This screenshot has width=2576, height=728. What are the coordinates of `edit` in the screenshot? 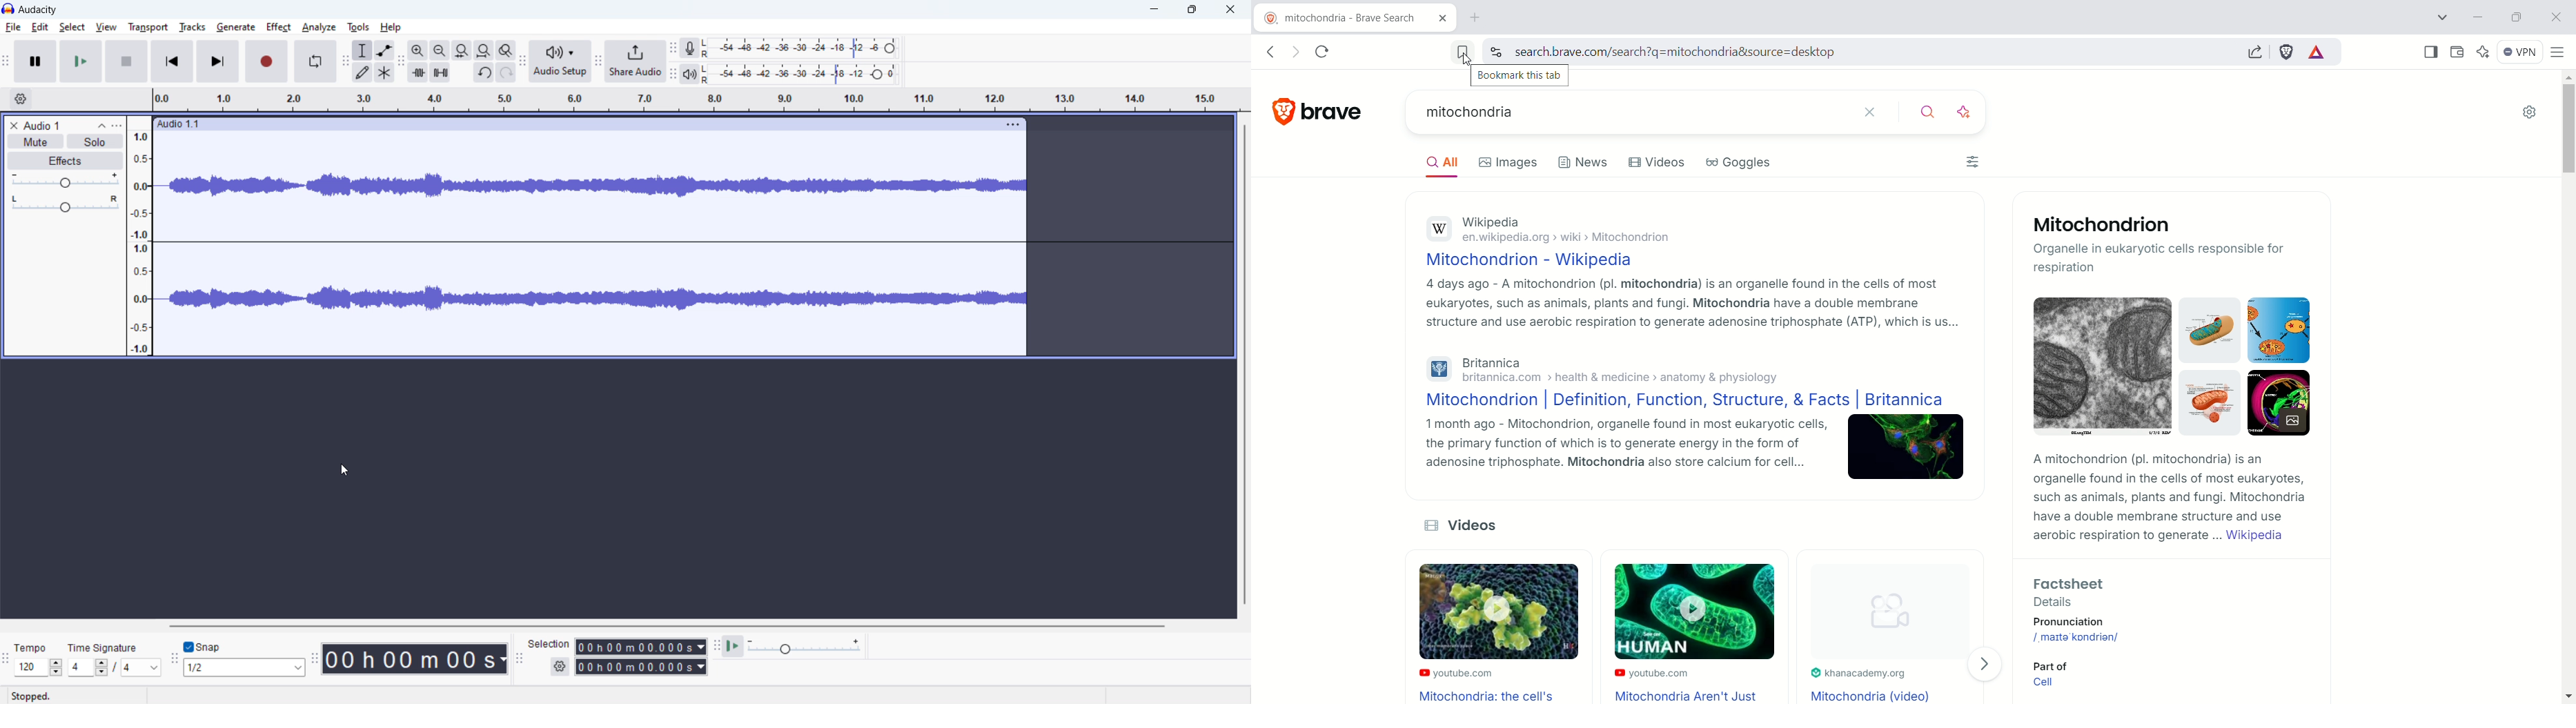 It's located at (40, 27).